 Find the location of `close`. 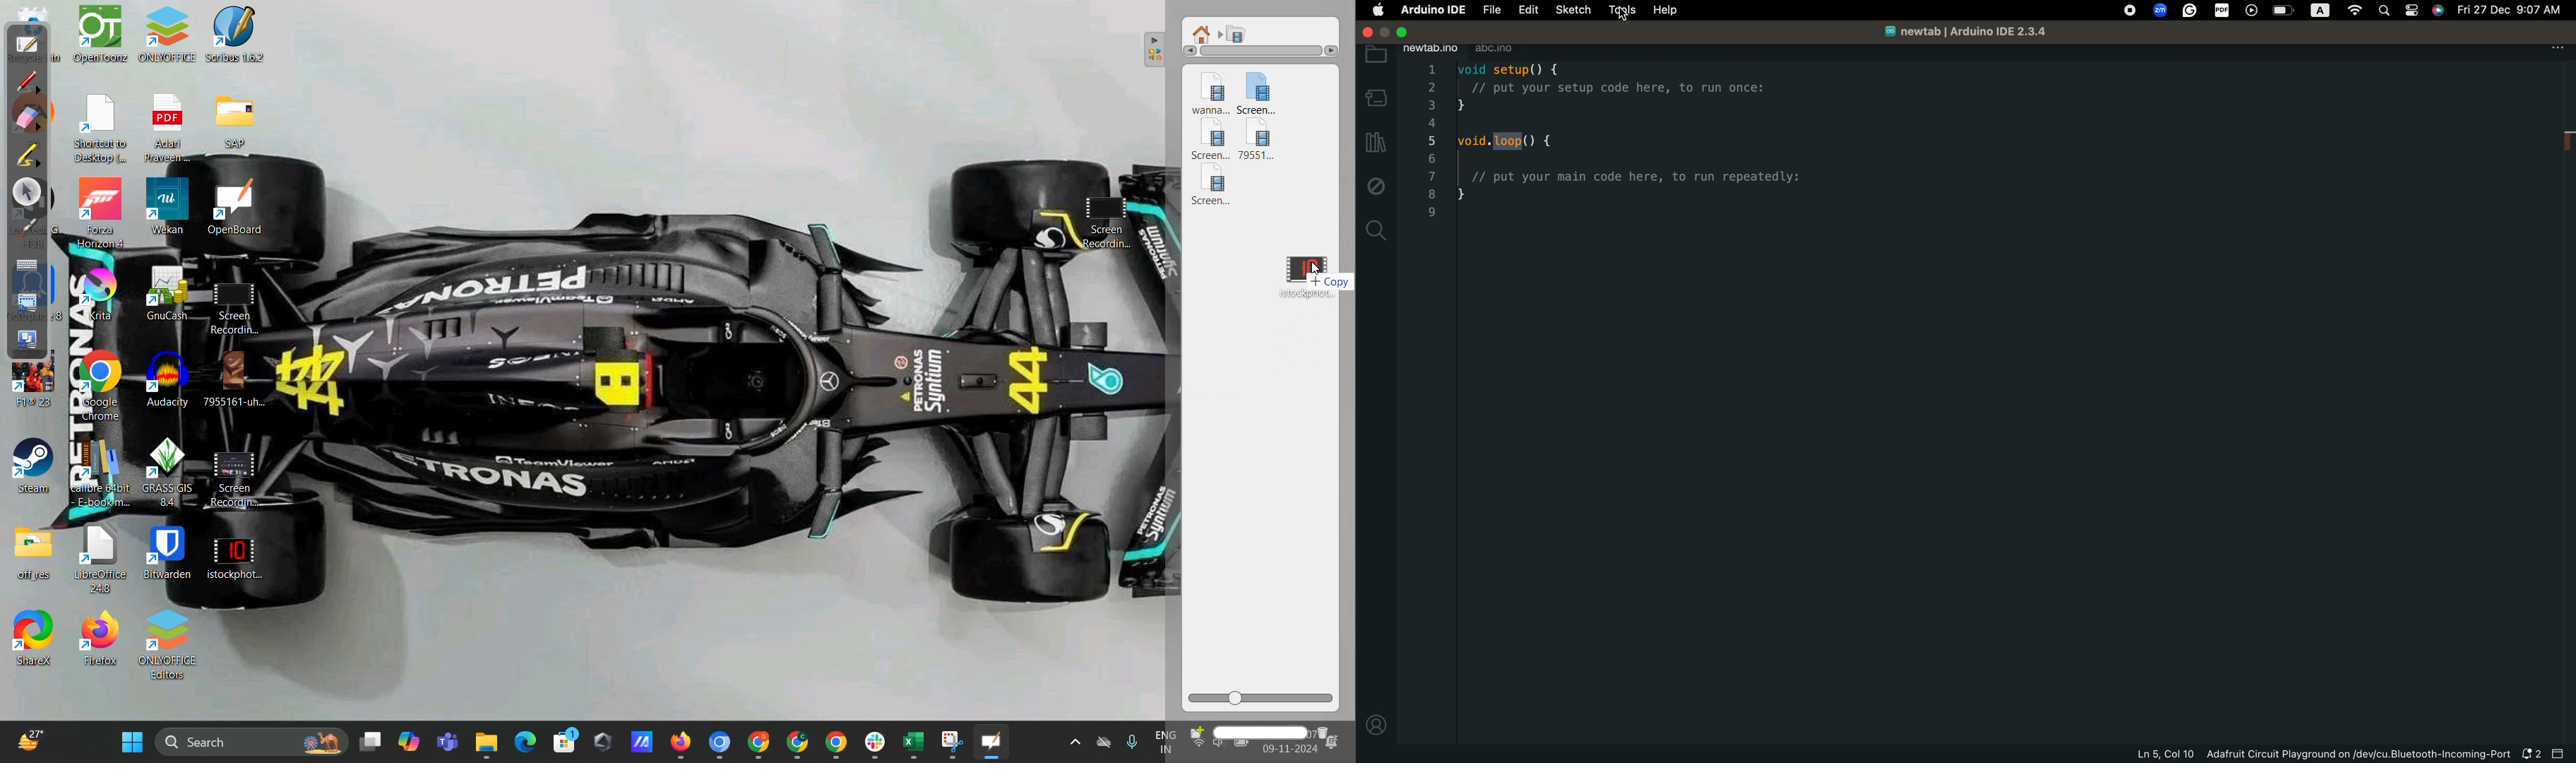

close is located at coordinates (1368, 33).